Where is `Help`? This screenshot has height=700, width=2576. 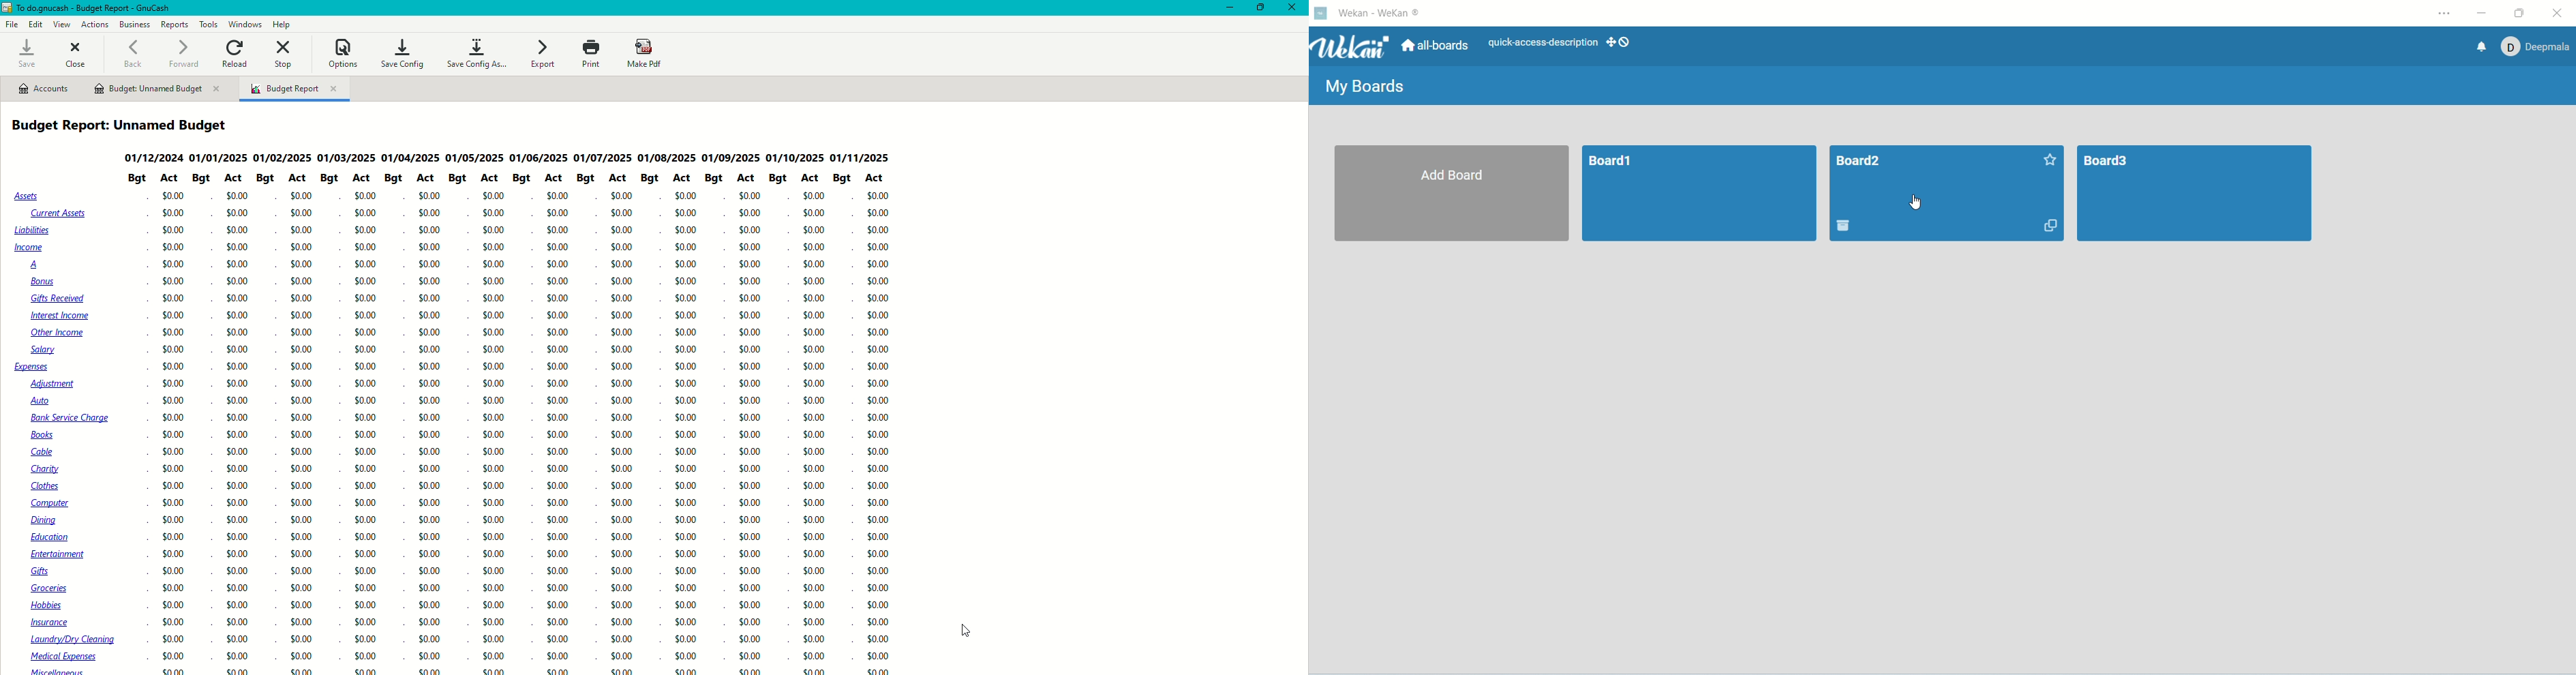
Help is located at coordinates (282, 24).